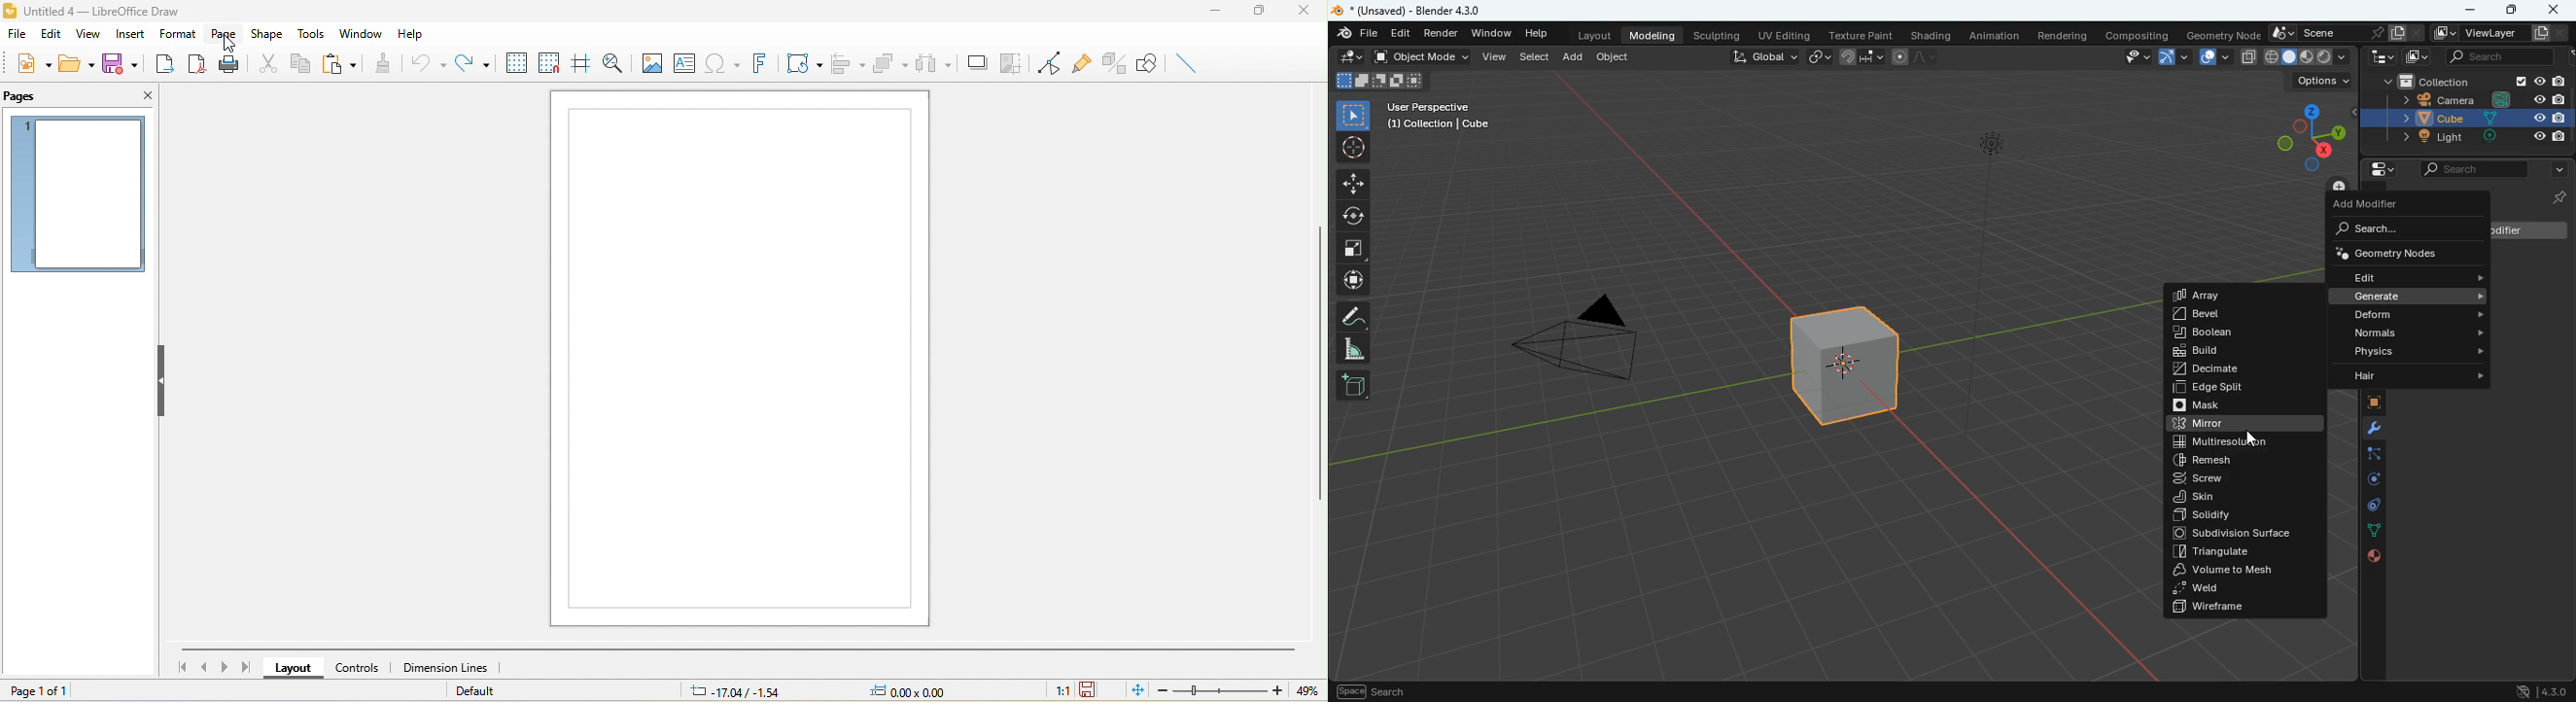 This screenshot has width=2576, height=728. I want to click on edit, so click(52, 34).